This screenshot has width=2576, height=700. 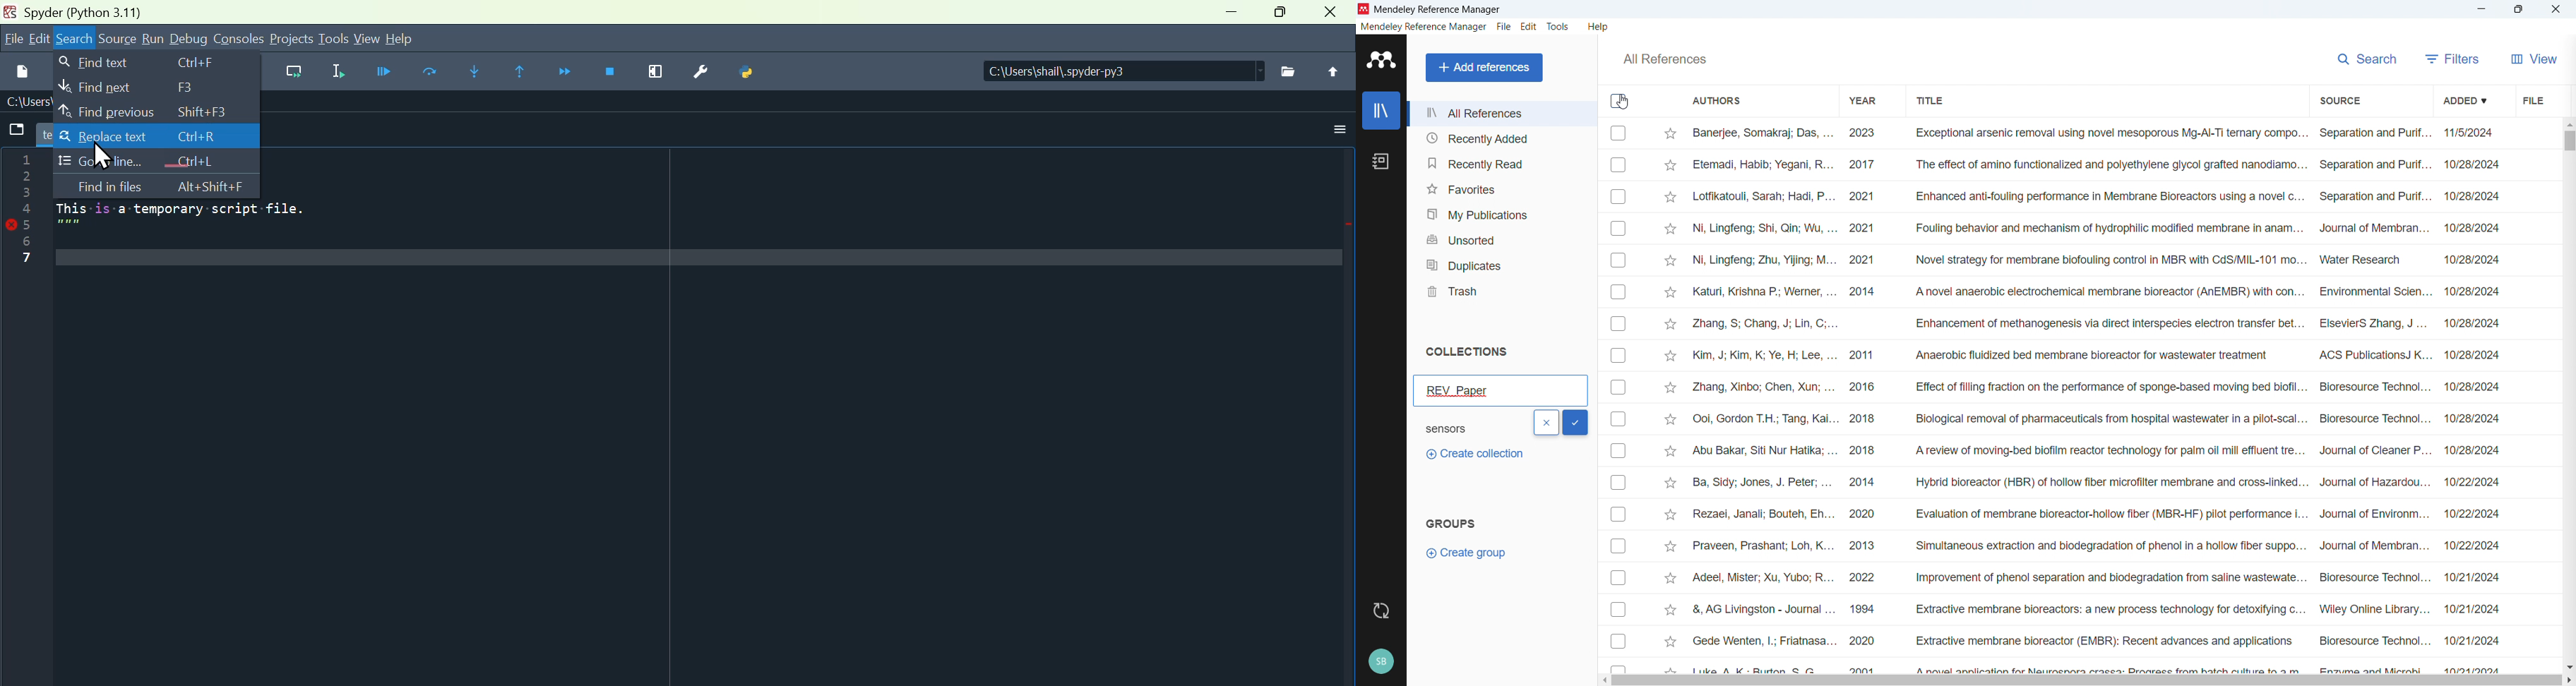 What do you see at coordinates (1559, 26) in the screenshot?
I see `tools` at bounding box center [1559, 26].